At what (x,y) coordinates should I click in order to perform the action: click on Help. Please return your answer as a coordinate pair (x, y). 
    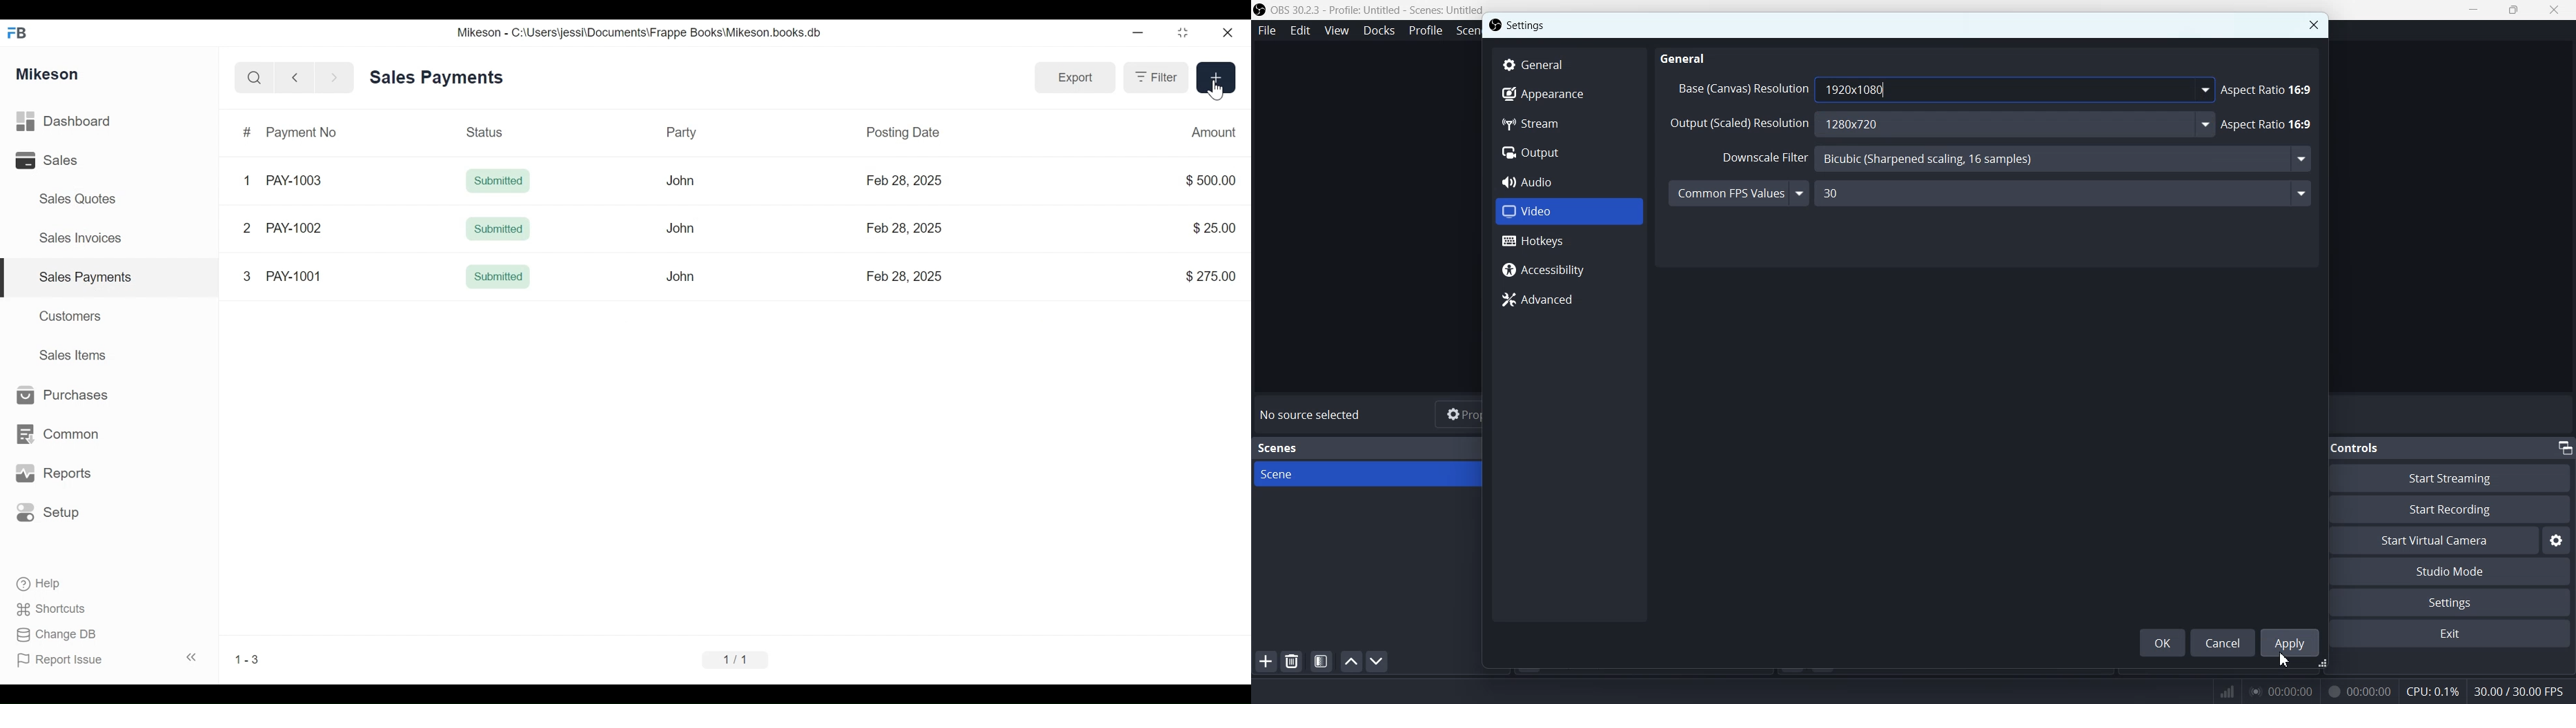
    Looking at the image, I should click on (48, 583).